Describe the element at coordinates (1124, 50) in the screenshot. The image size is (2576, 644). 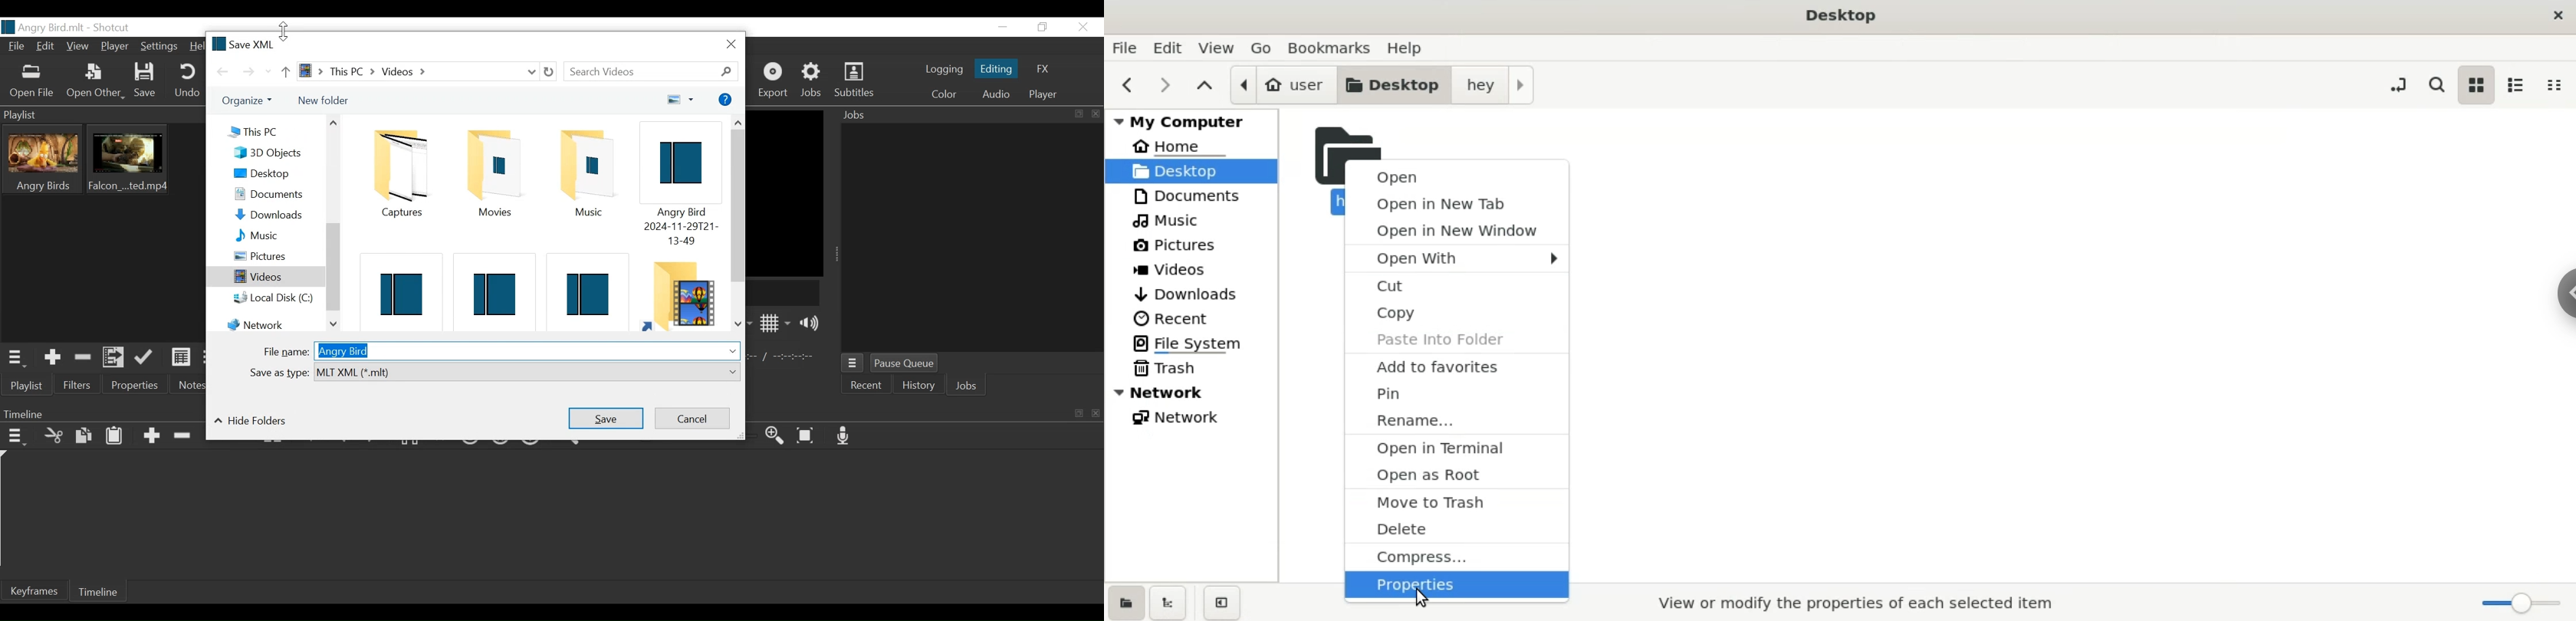
I see `file` at that location.